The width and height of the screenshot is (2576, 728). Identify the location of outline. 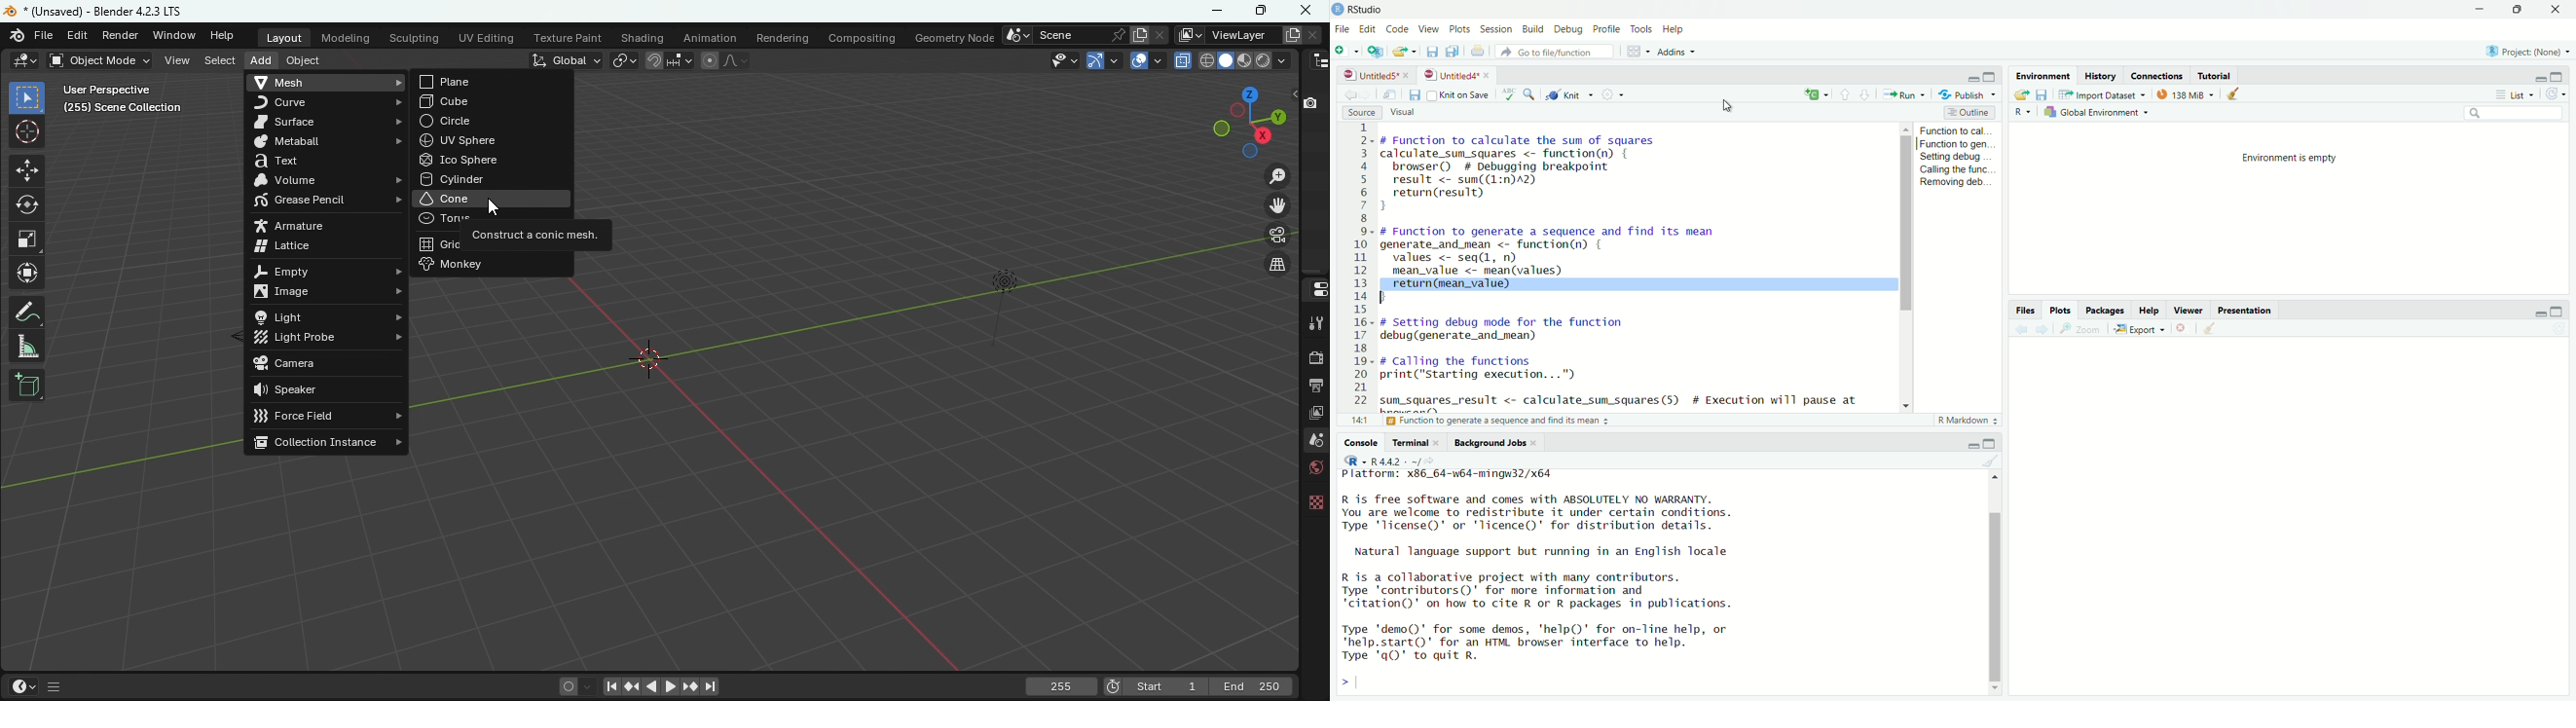
(1971, 112).